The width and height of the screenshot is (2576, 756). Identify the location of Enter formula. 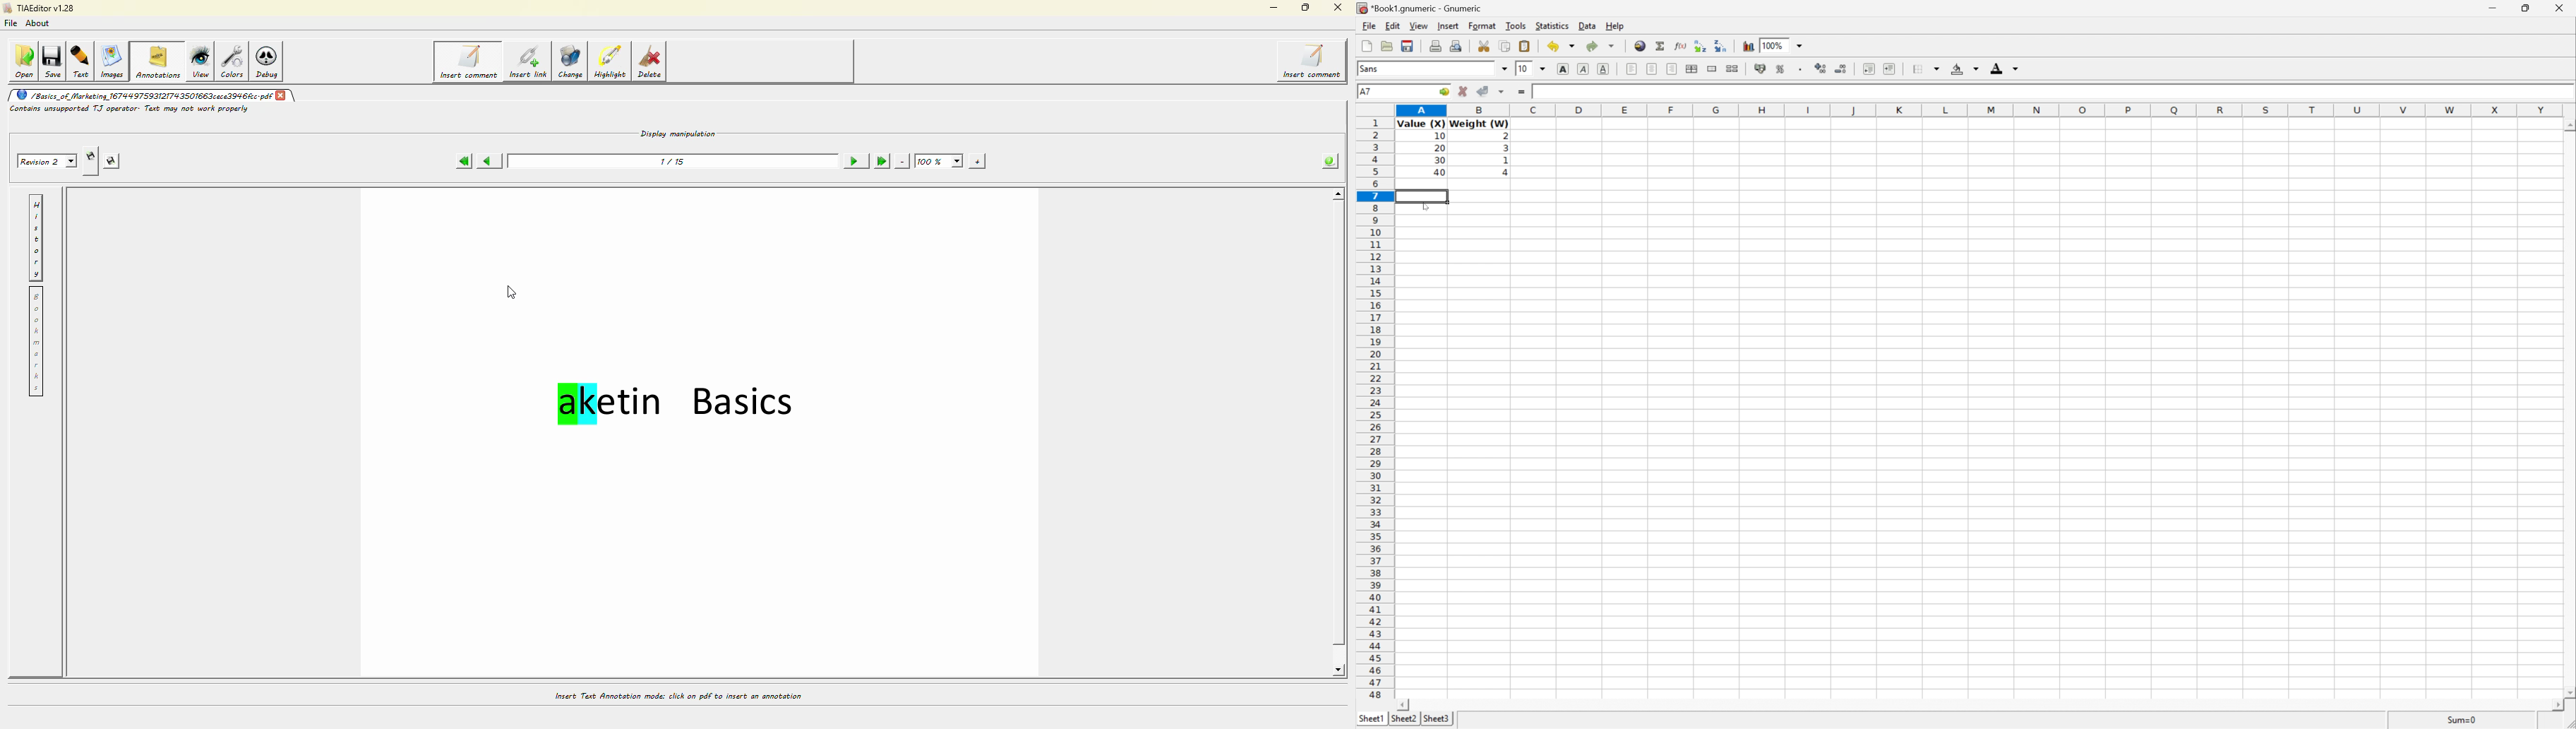
(1519, 92).